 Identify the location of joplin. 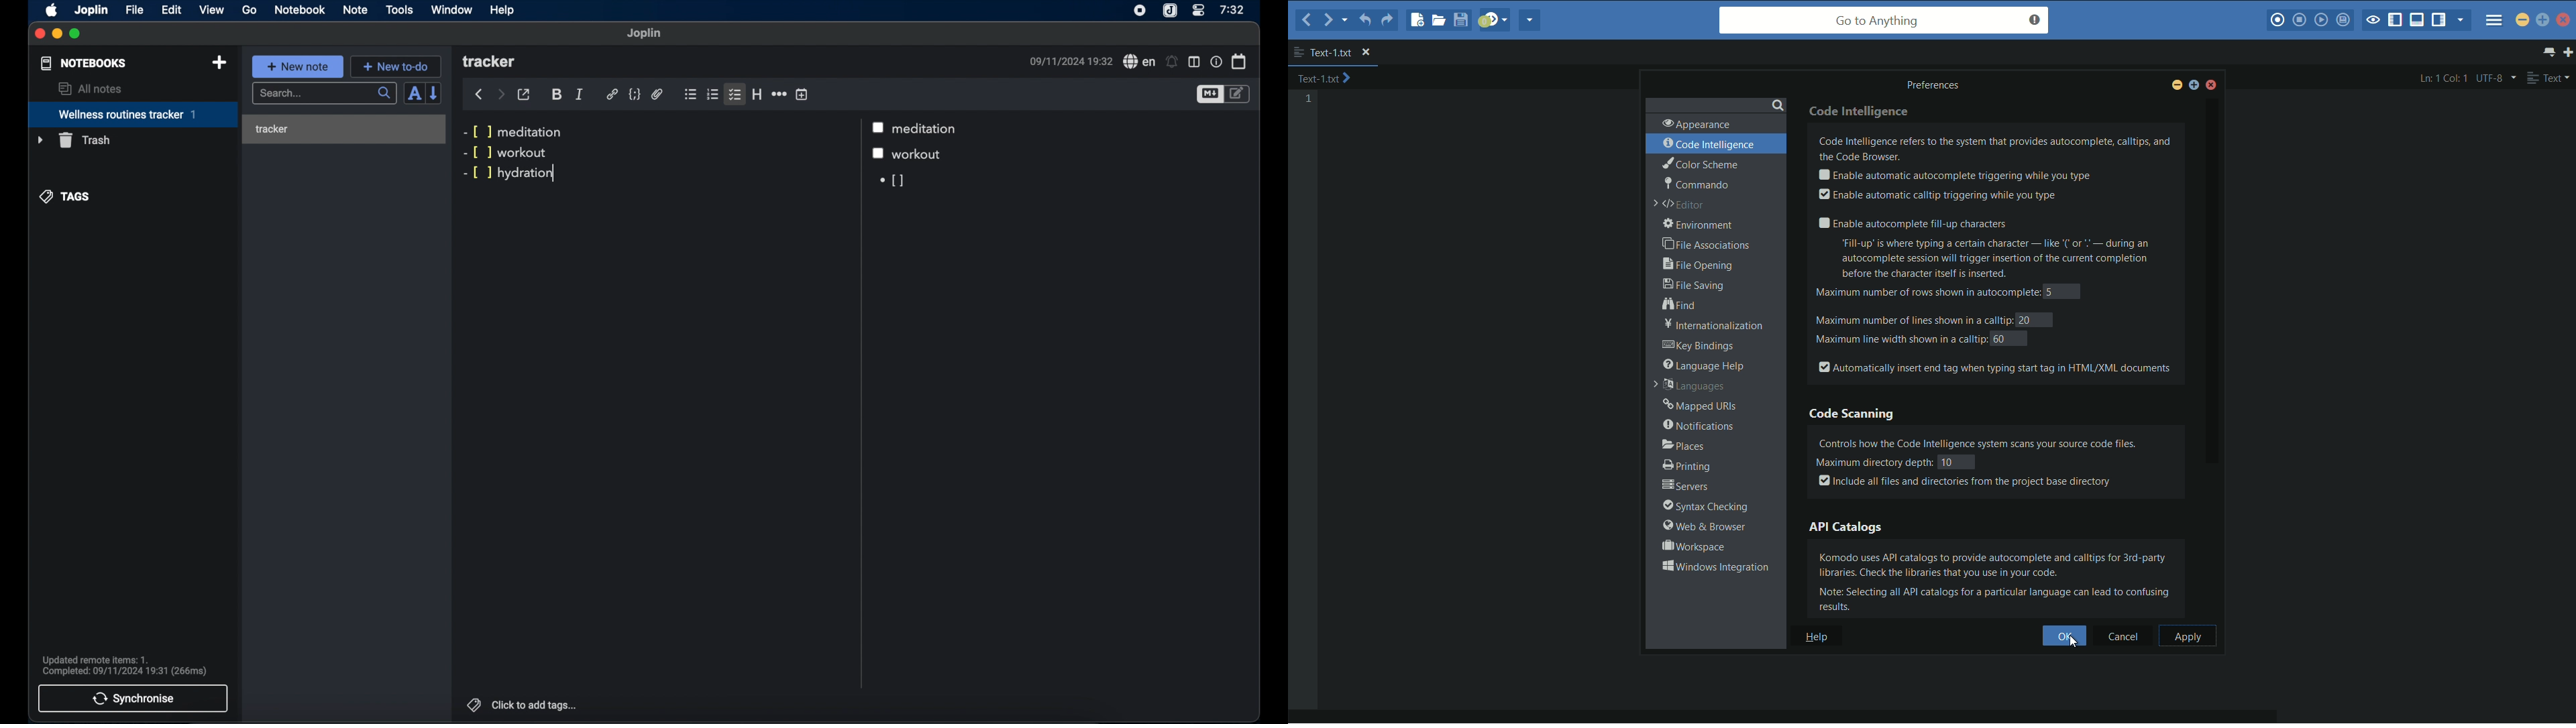
(92, 11).